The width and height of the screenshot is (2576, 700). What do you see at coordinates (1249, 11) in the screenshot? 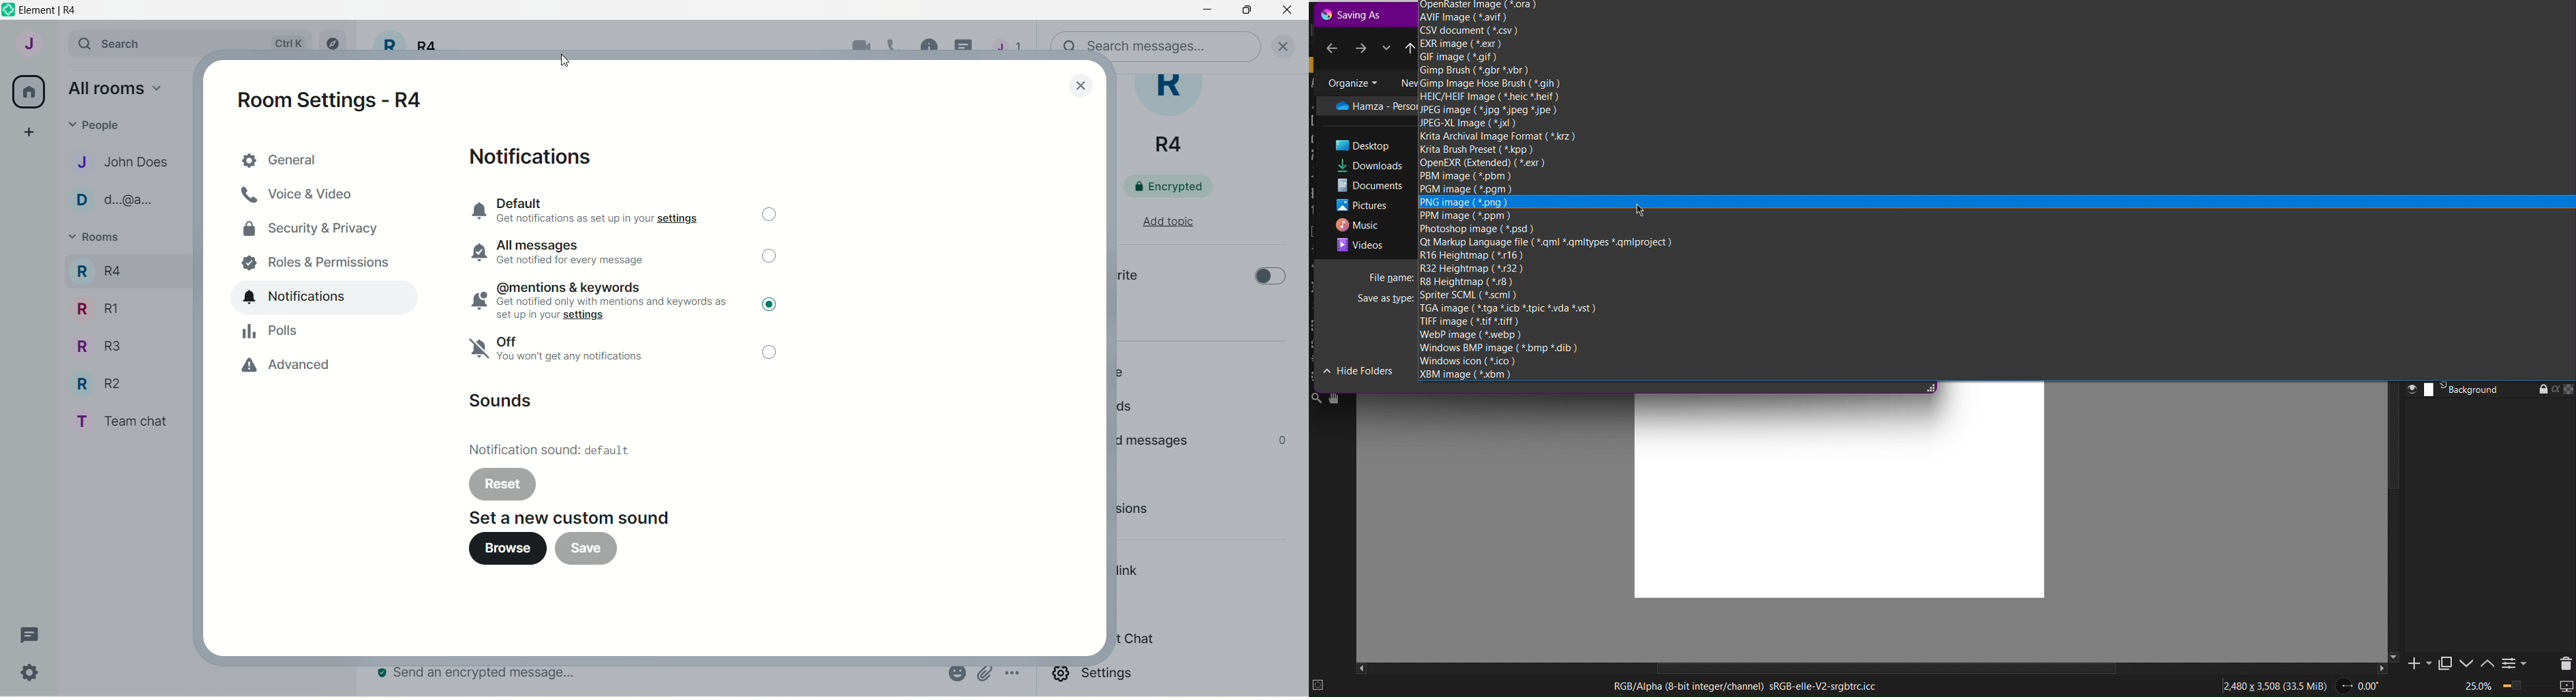
I see `maximize` at bounding box center [1249, 11].